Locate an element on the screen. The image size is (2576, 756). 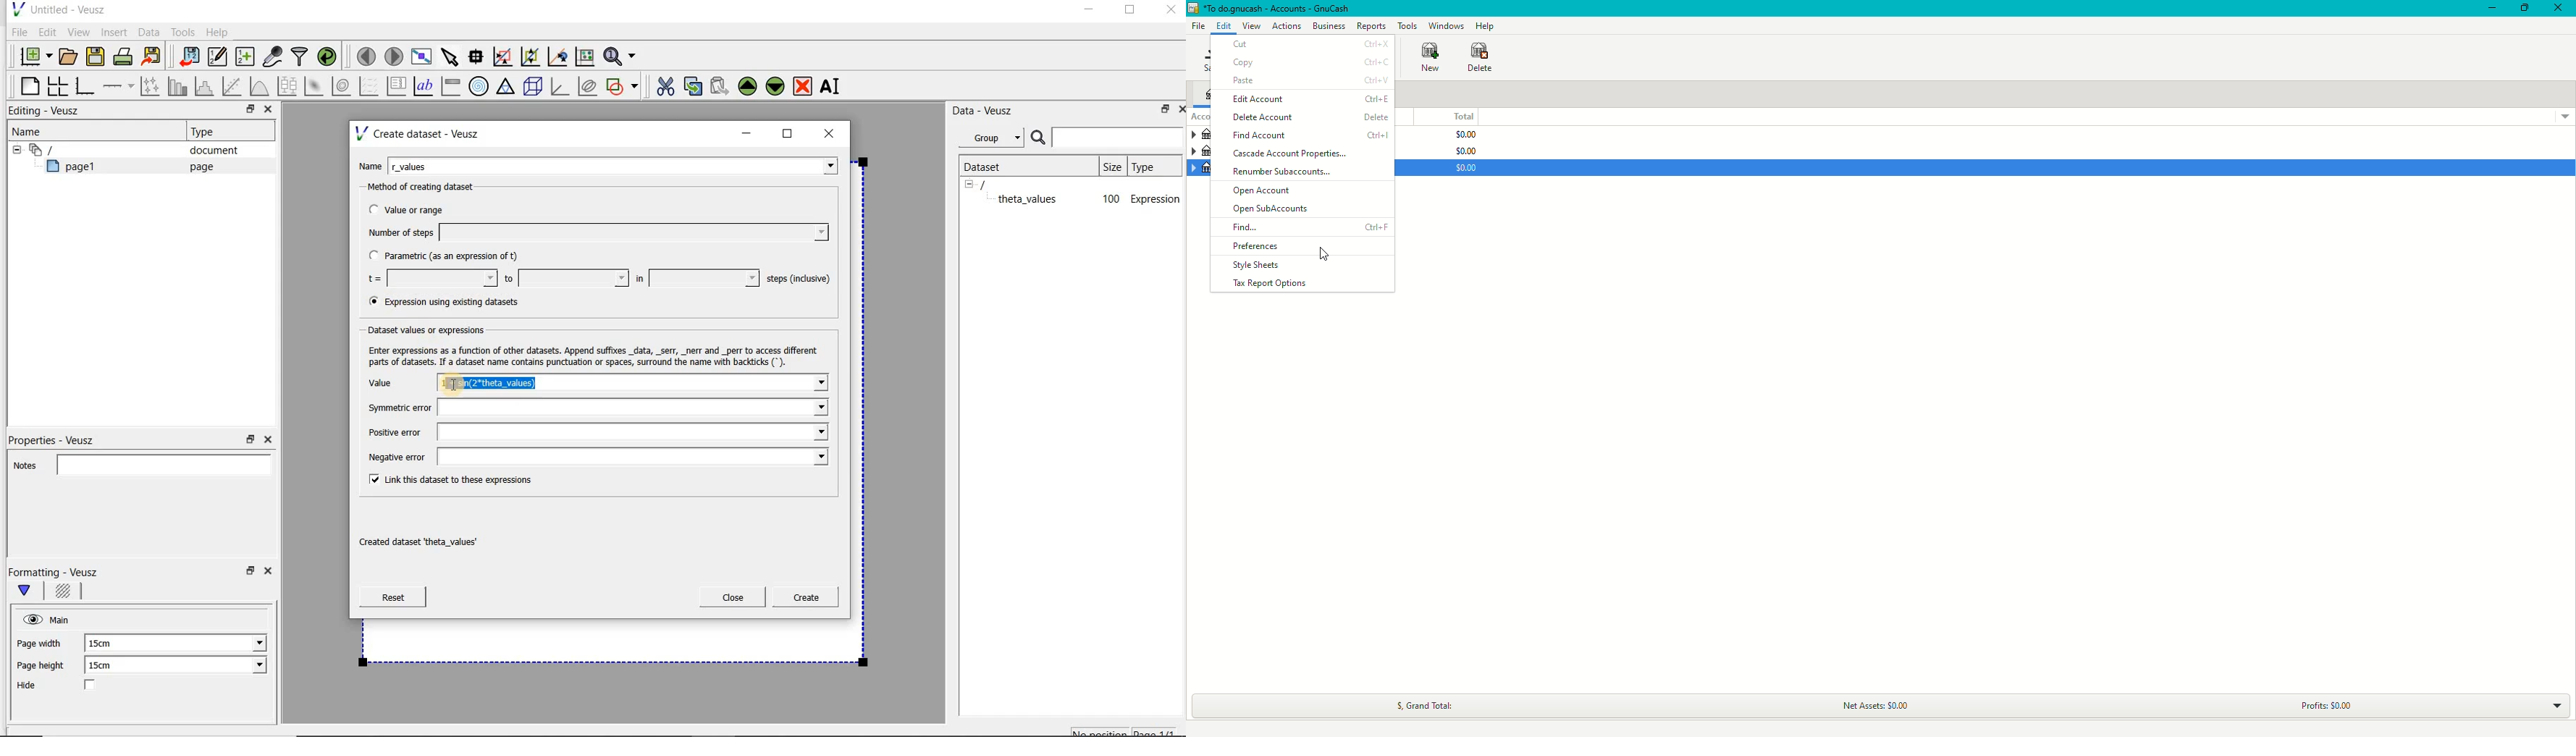
maximize is located at coordinates (1130, 12).